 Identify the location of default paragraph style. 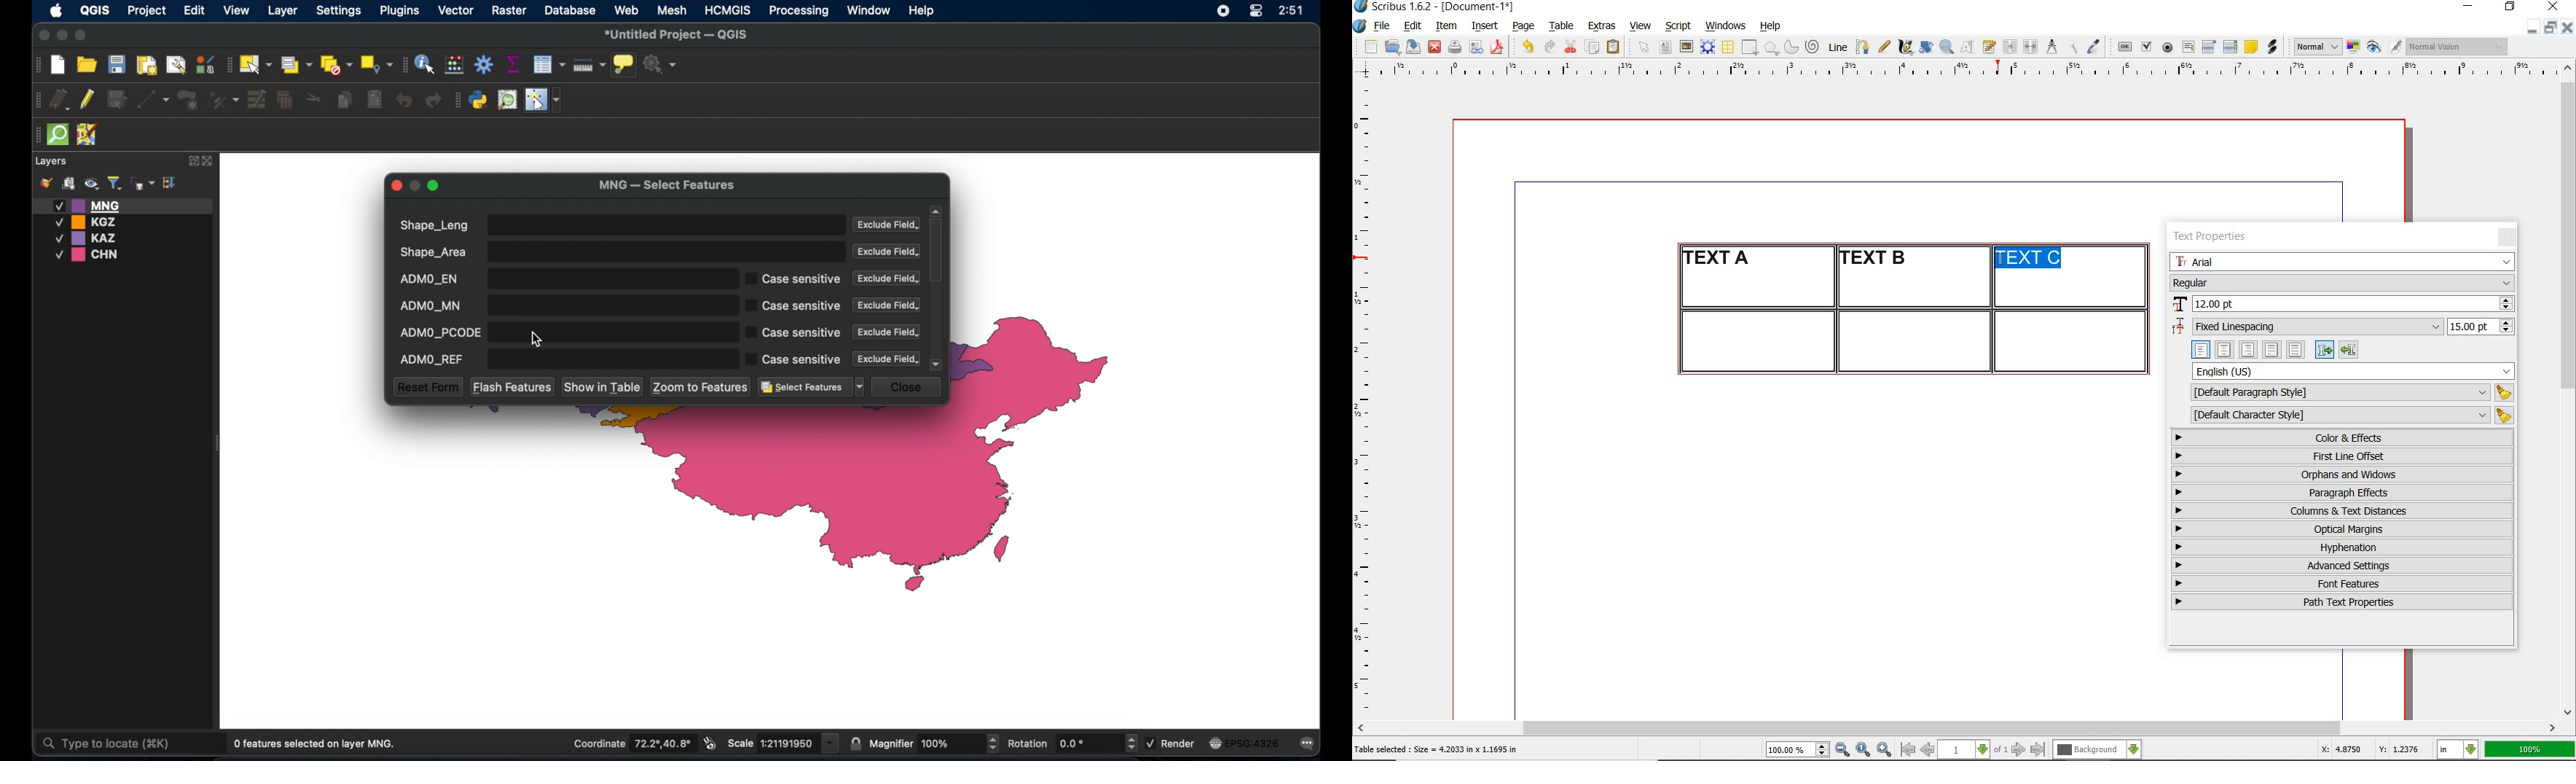
(2349, 393).